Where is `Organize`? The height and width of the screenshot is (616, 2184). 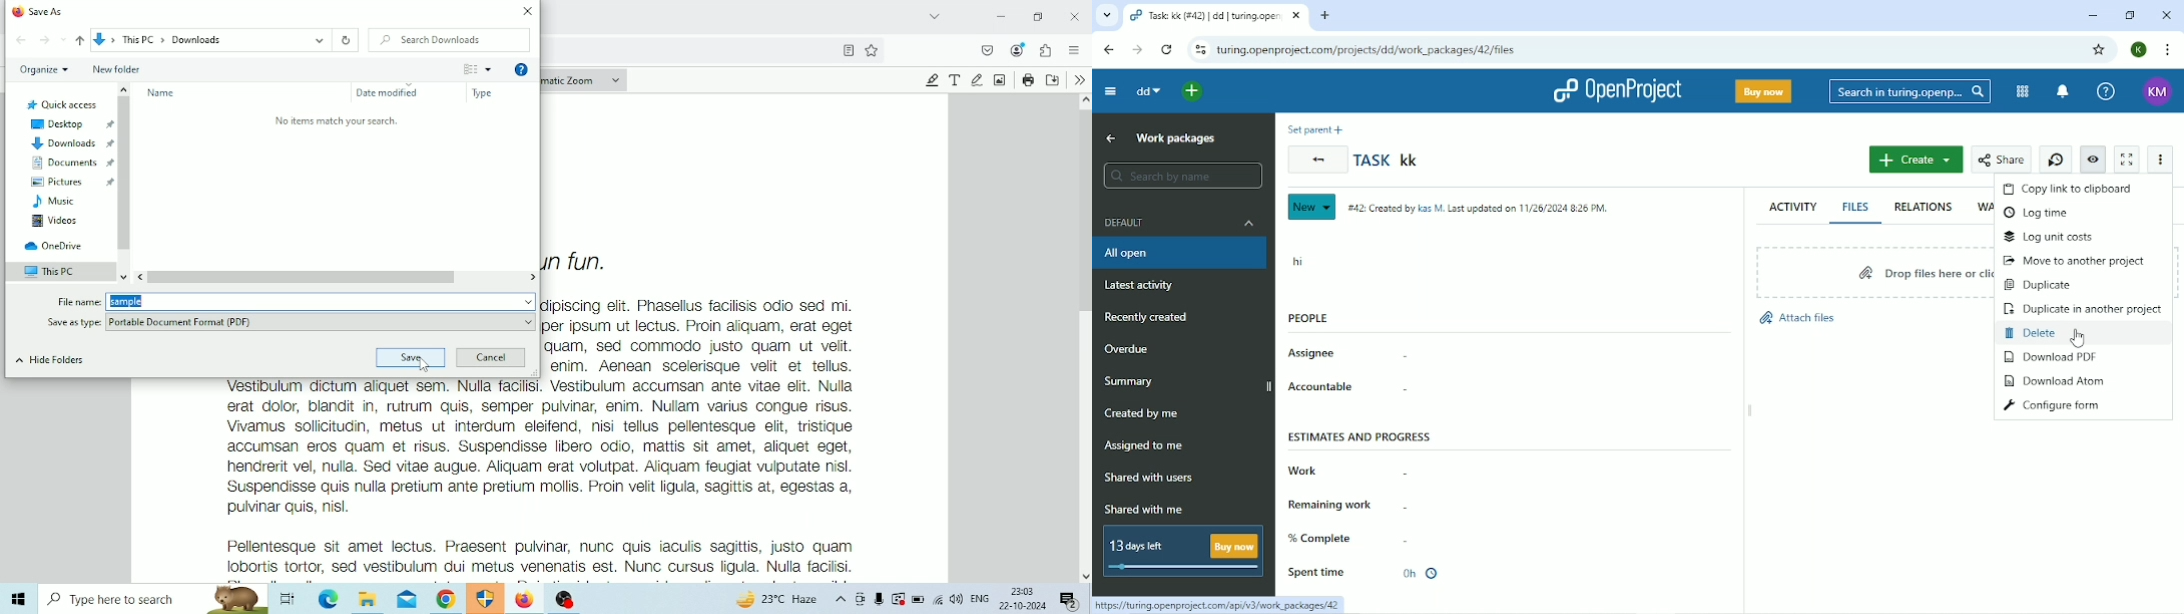
Organize is located at coordinates (47, 70).